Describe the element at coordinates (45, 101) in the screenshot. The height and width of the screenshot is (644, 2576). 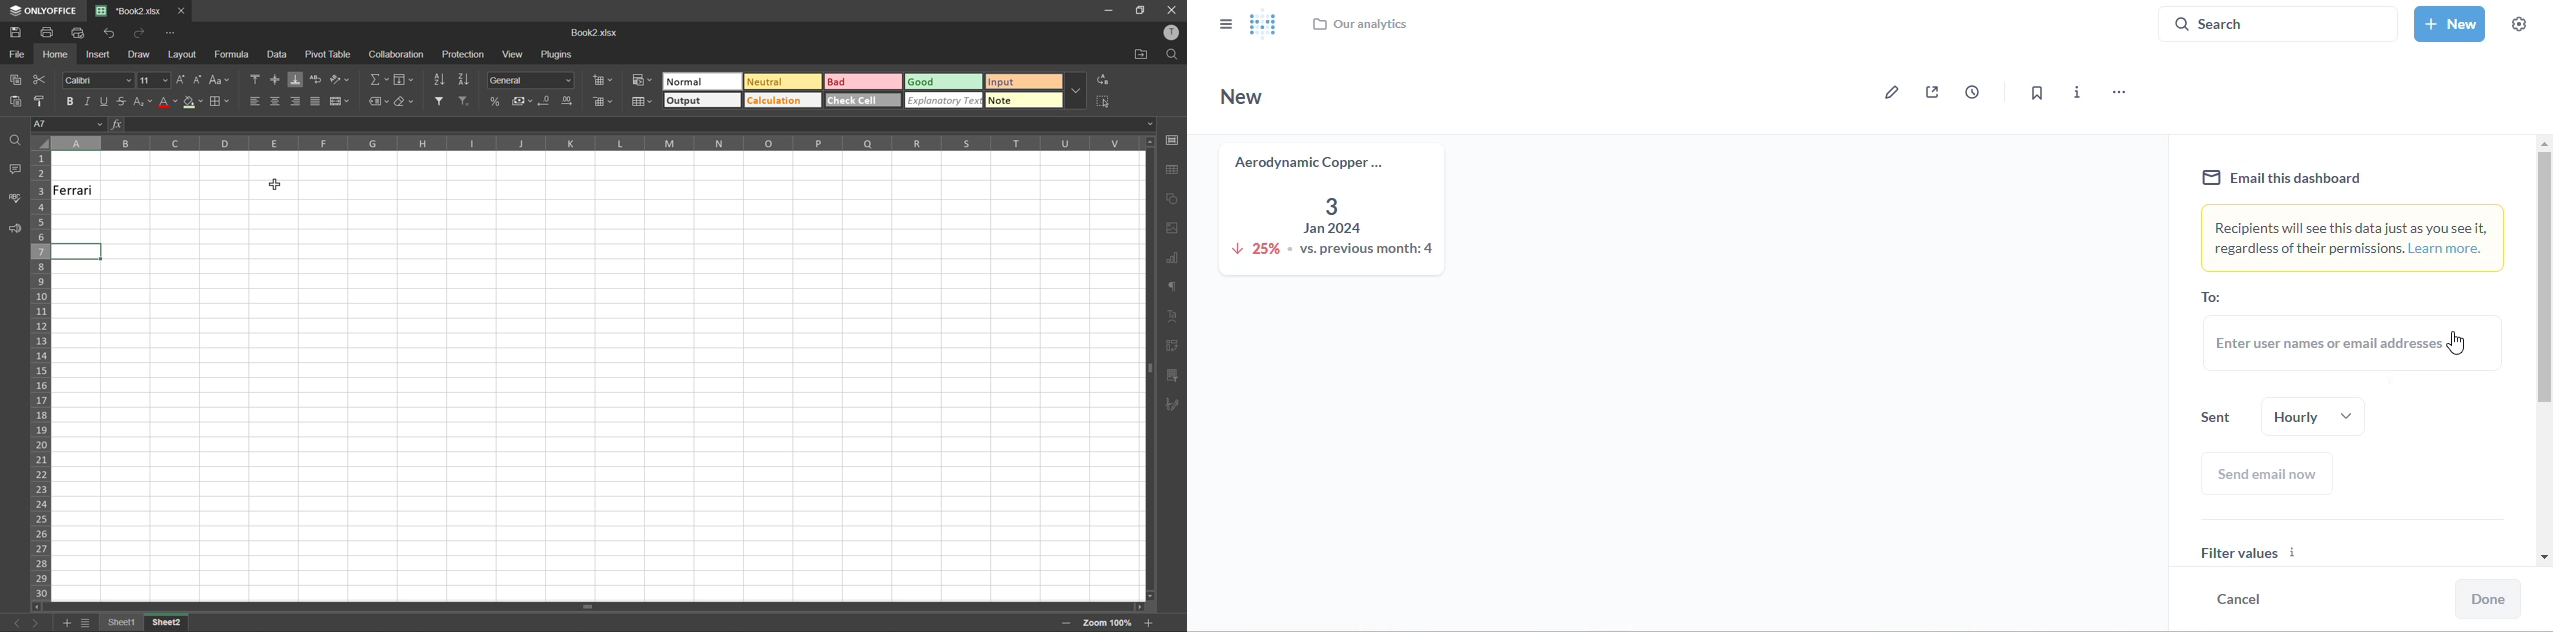
I see `copy style` at that location.